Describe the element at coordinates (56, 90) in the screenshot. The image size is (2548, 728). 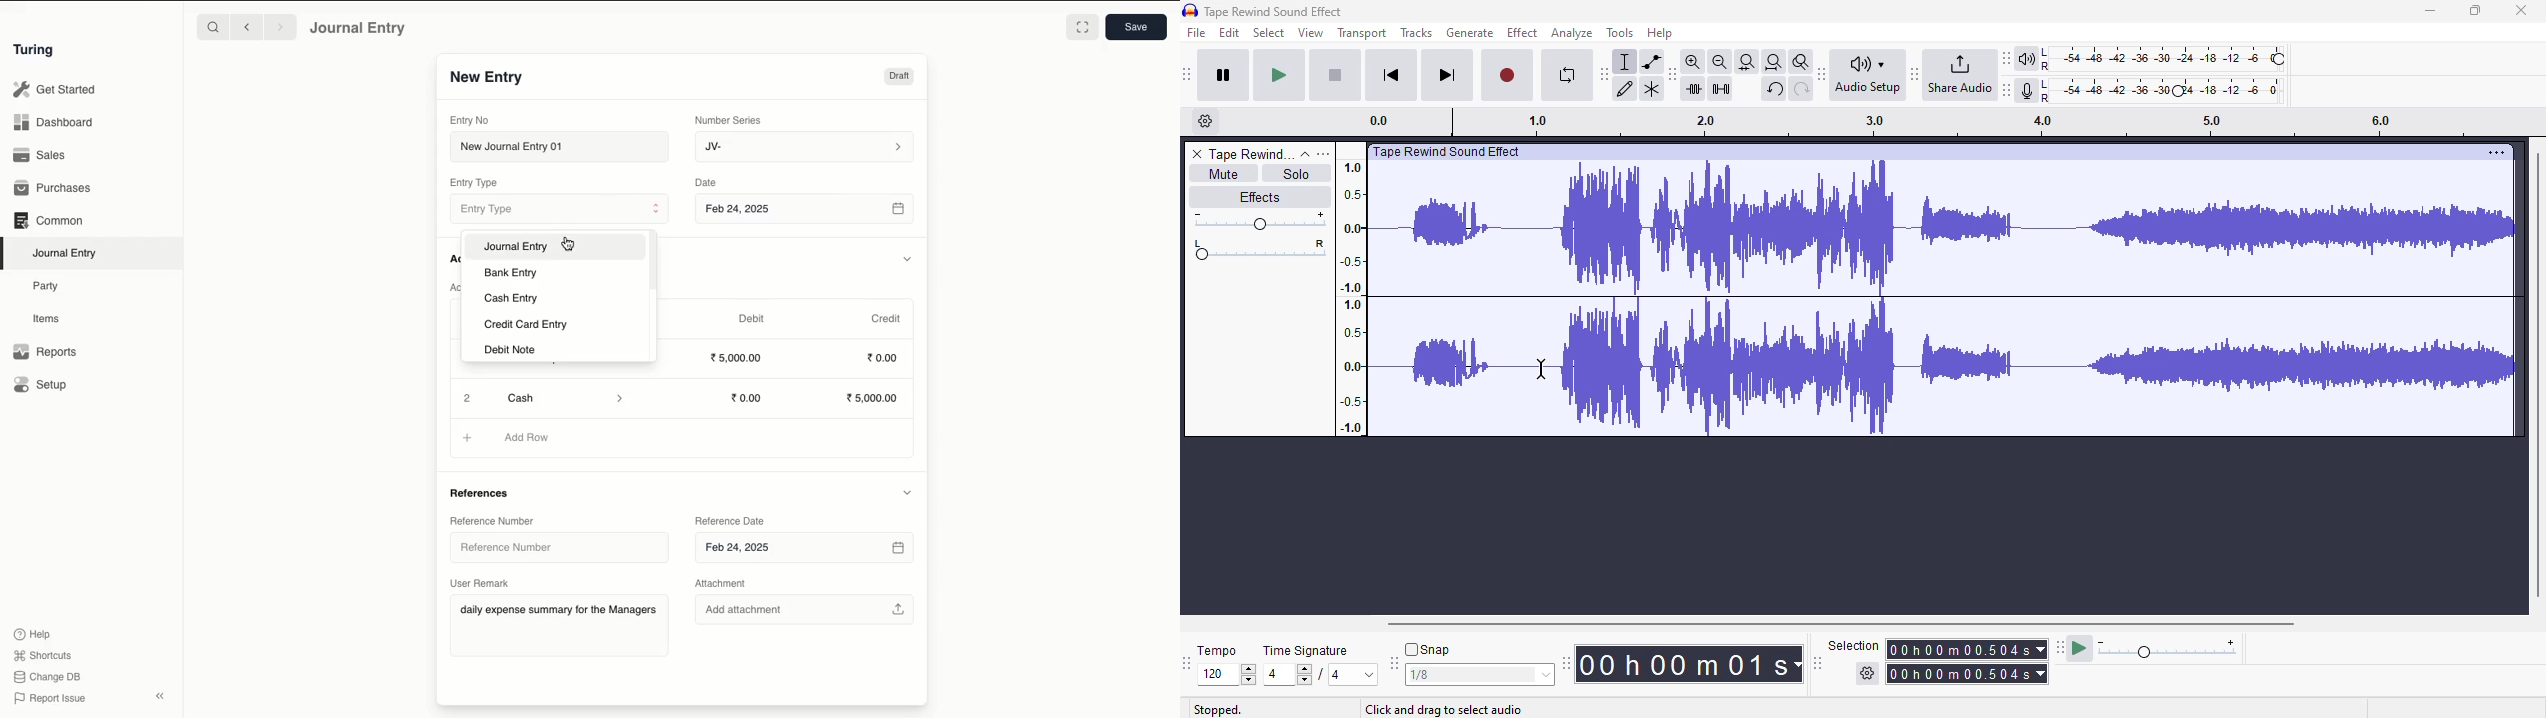
I see `Get Started` at that location.